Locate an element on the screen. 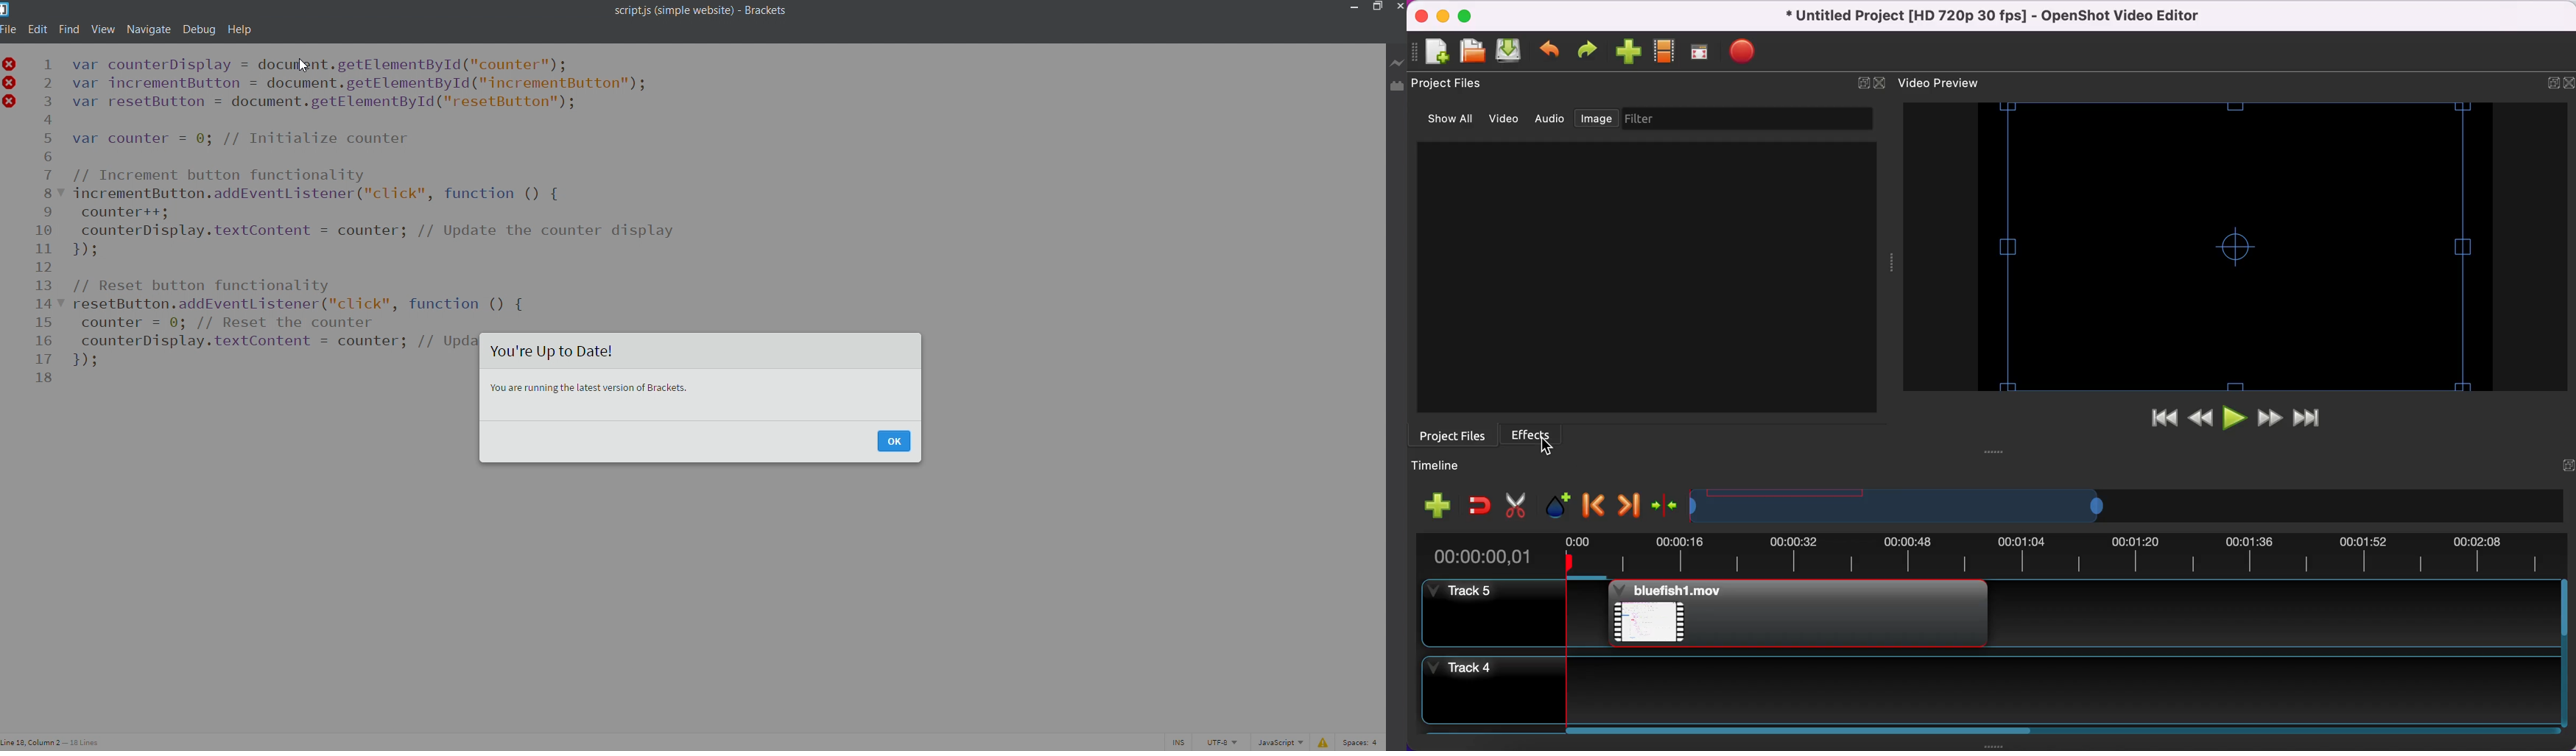 The width and height of the screenshot is (2576, 756). update status is located at coordinates (701, 350).